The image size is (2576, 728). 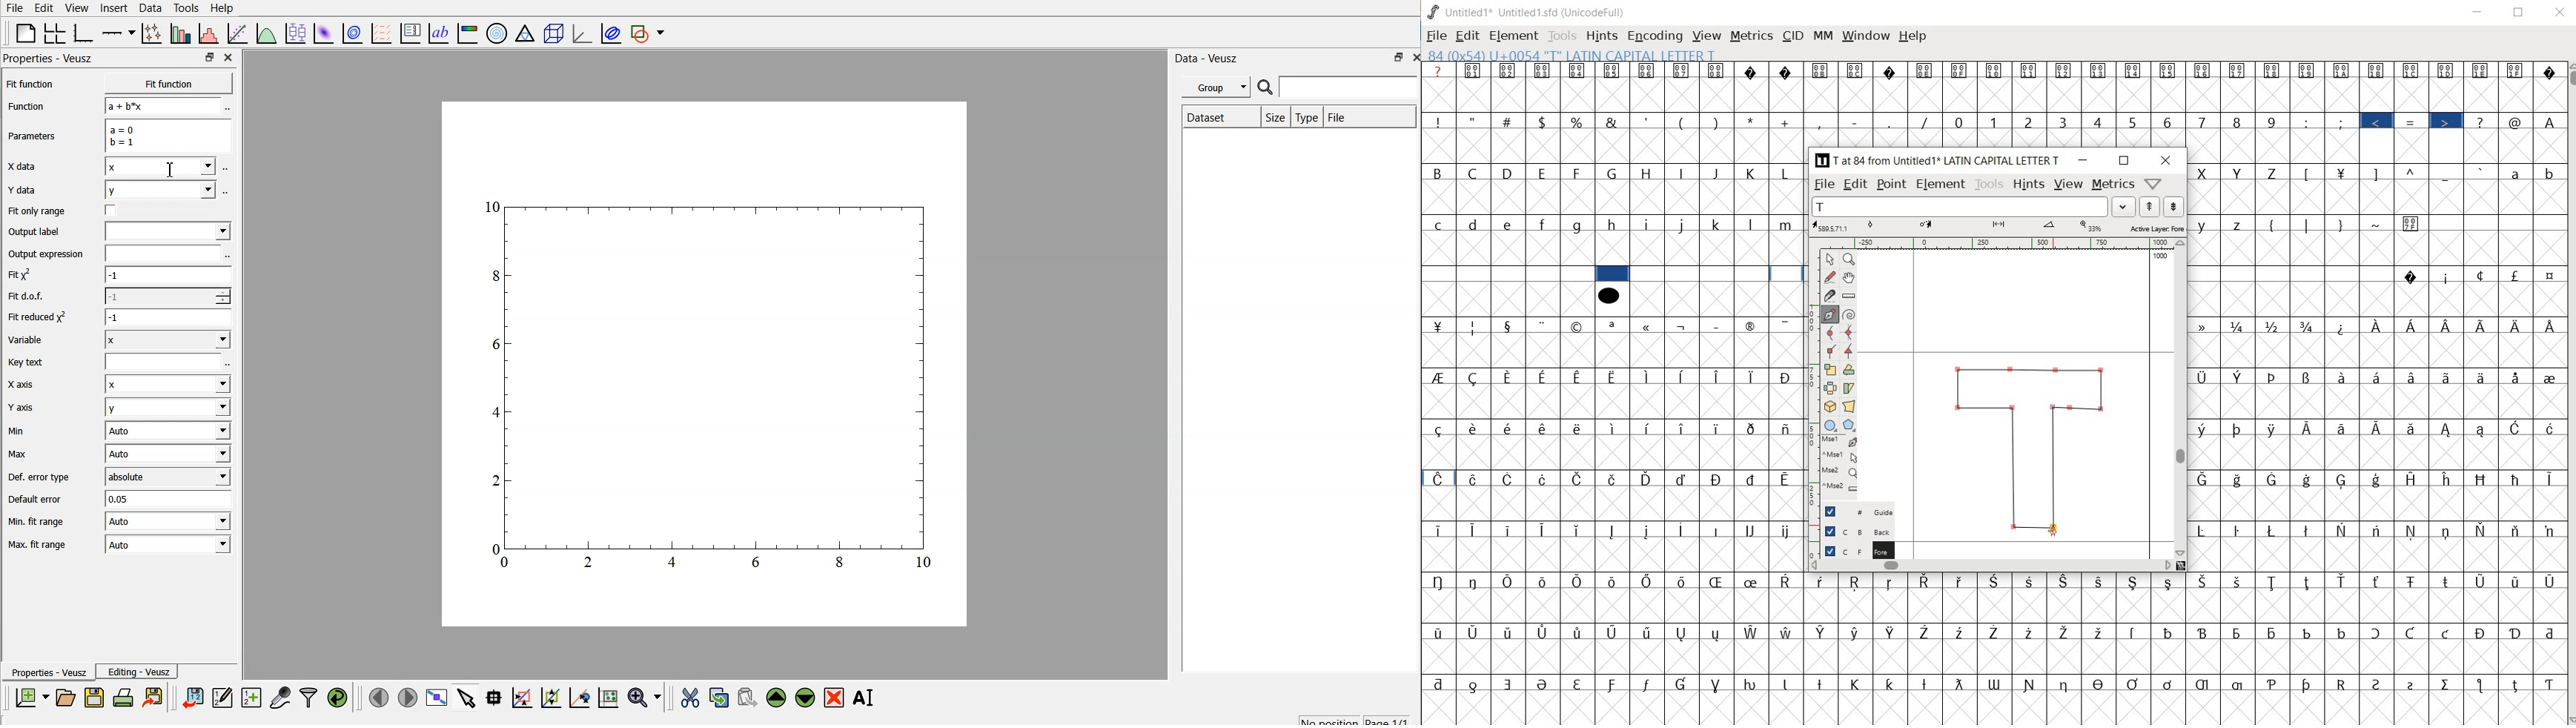 What do you see at coordinates (1941, 160) in the screenshot?
I see `[T] 7 at 84 from Untitled 1* LATIN CAPITAL LETTER T` at bounding box center [1941, 160].